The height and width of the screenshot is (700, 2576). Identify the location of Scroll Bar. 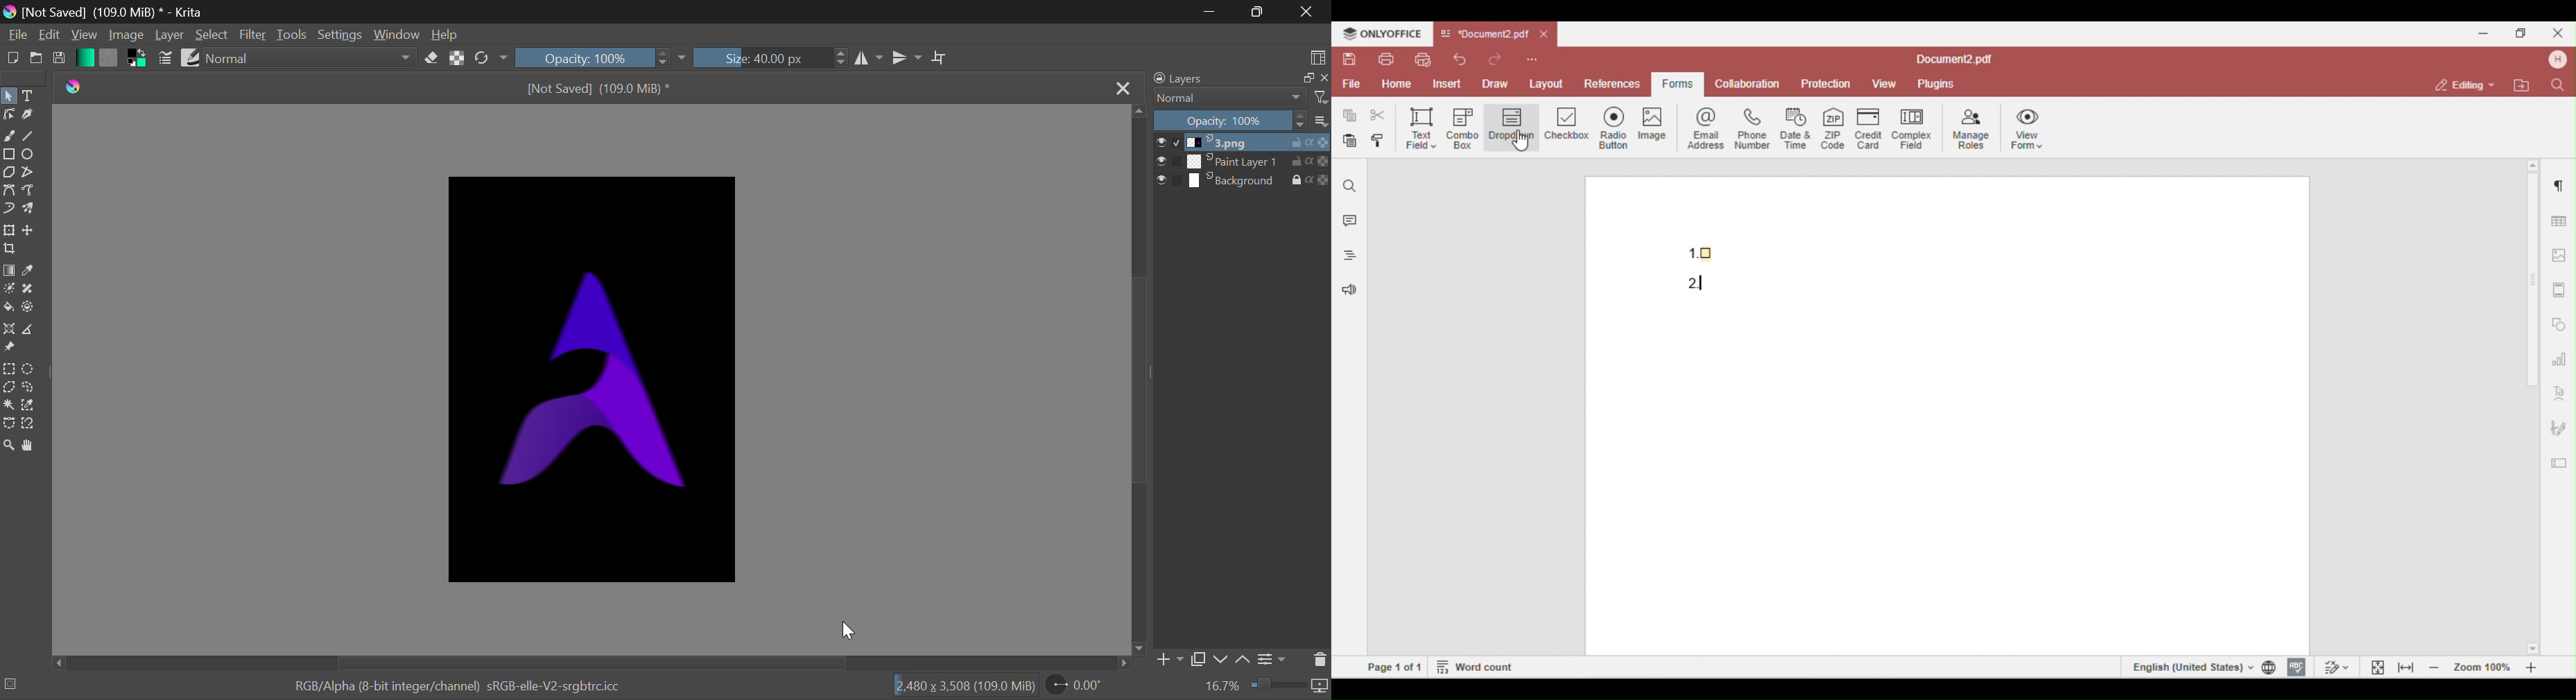
(1140, 380).